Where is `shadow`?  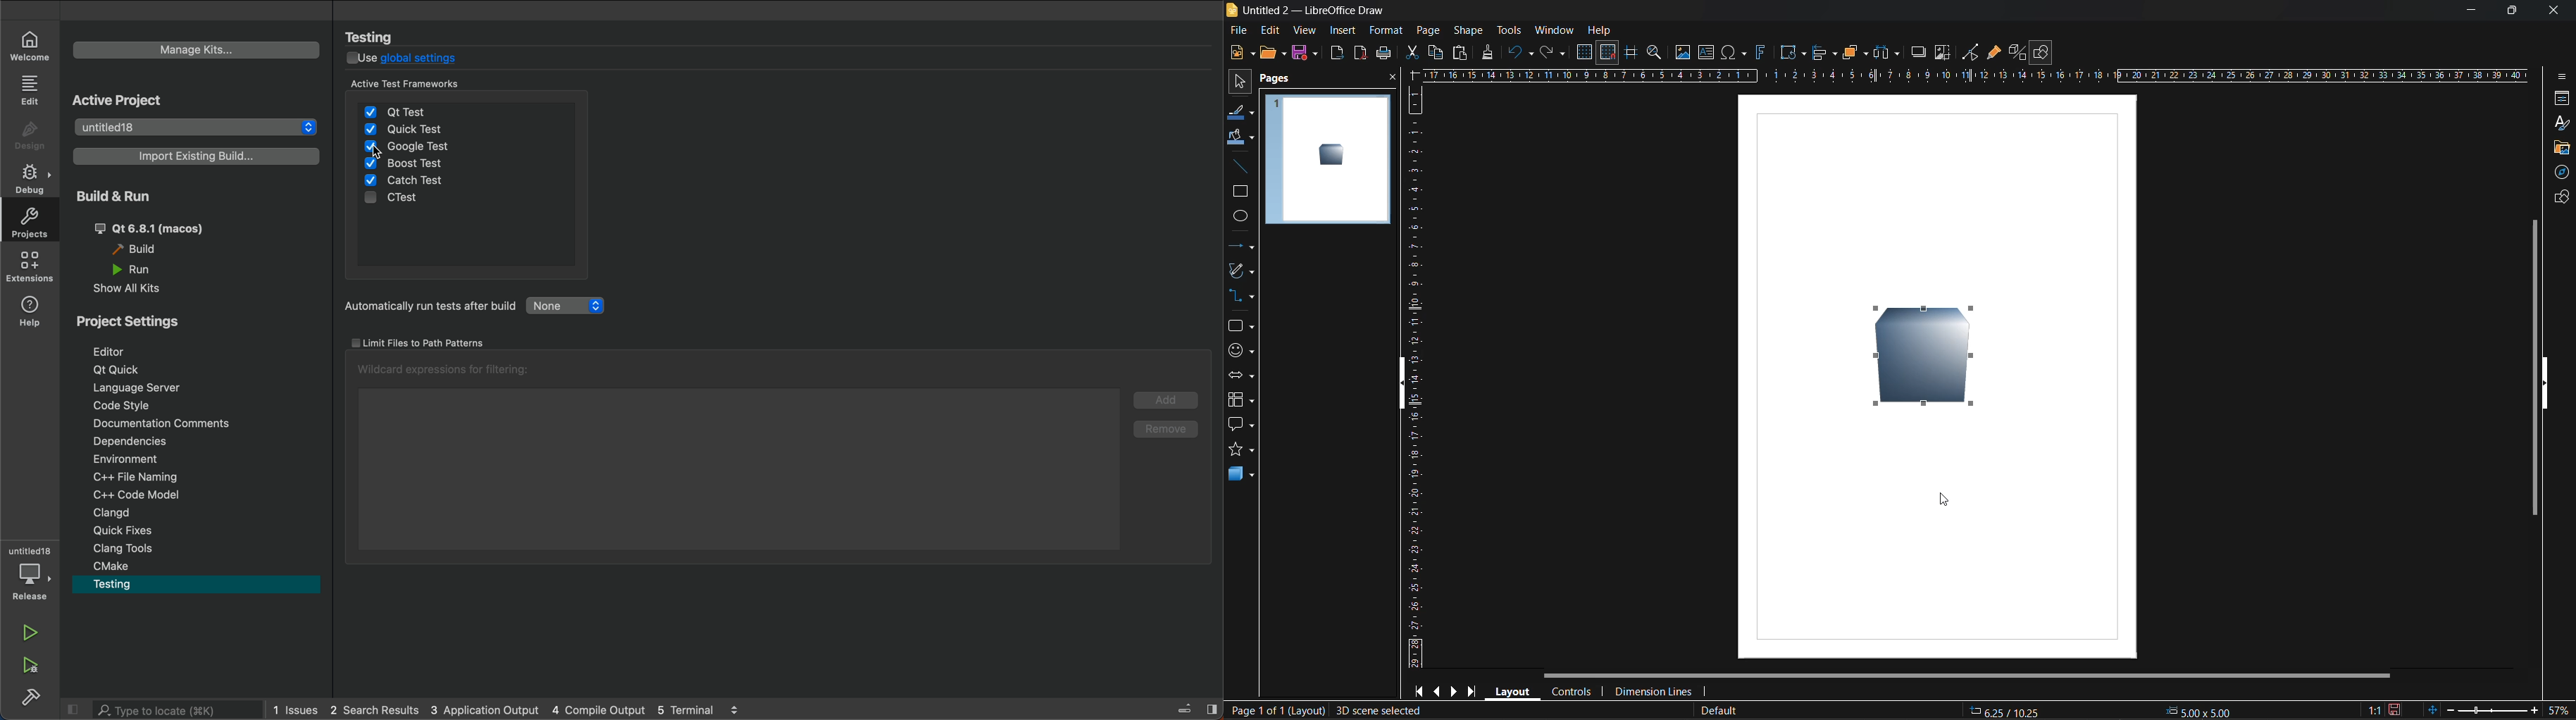 shadow is located at coordinates (1917, 51).